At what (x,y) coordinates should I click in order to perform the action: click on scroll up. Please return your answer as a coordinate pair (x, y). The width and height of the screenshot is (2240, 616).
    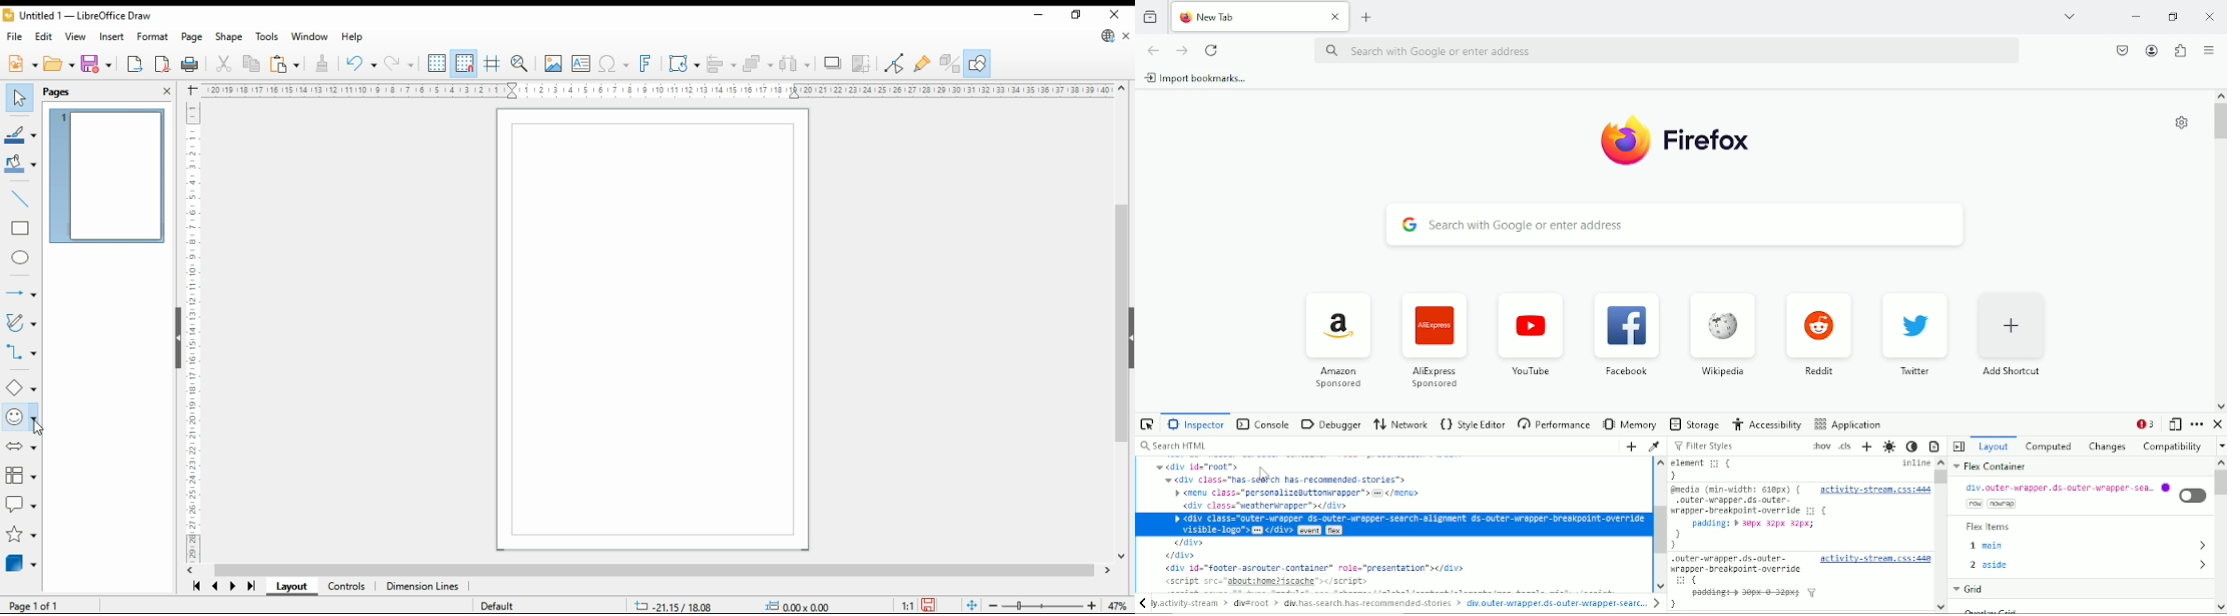
    Looking at the image, I should click on (2219, 95).